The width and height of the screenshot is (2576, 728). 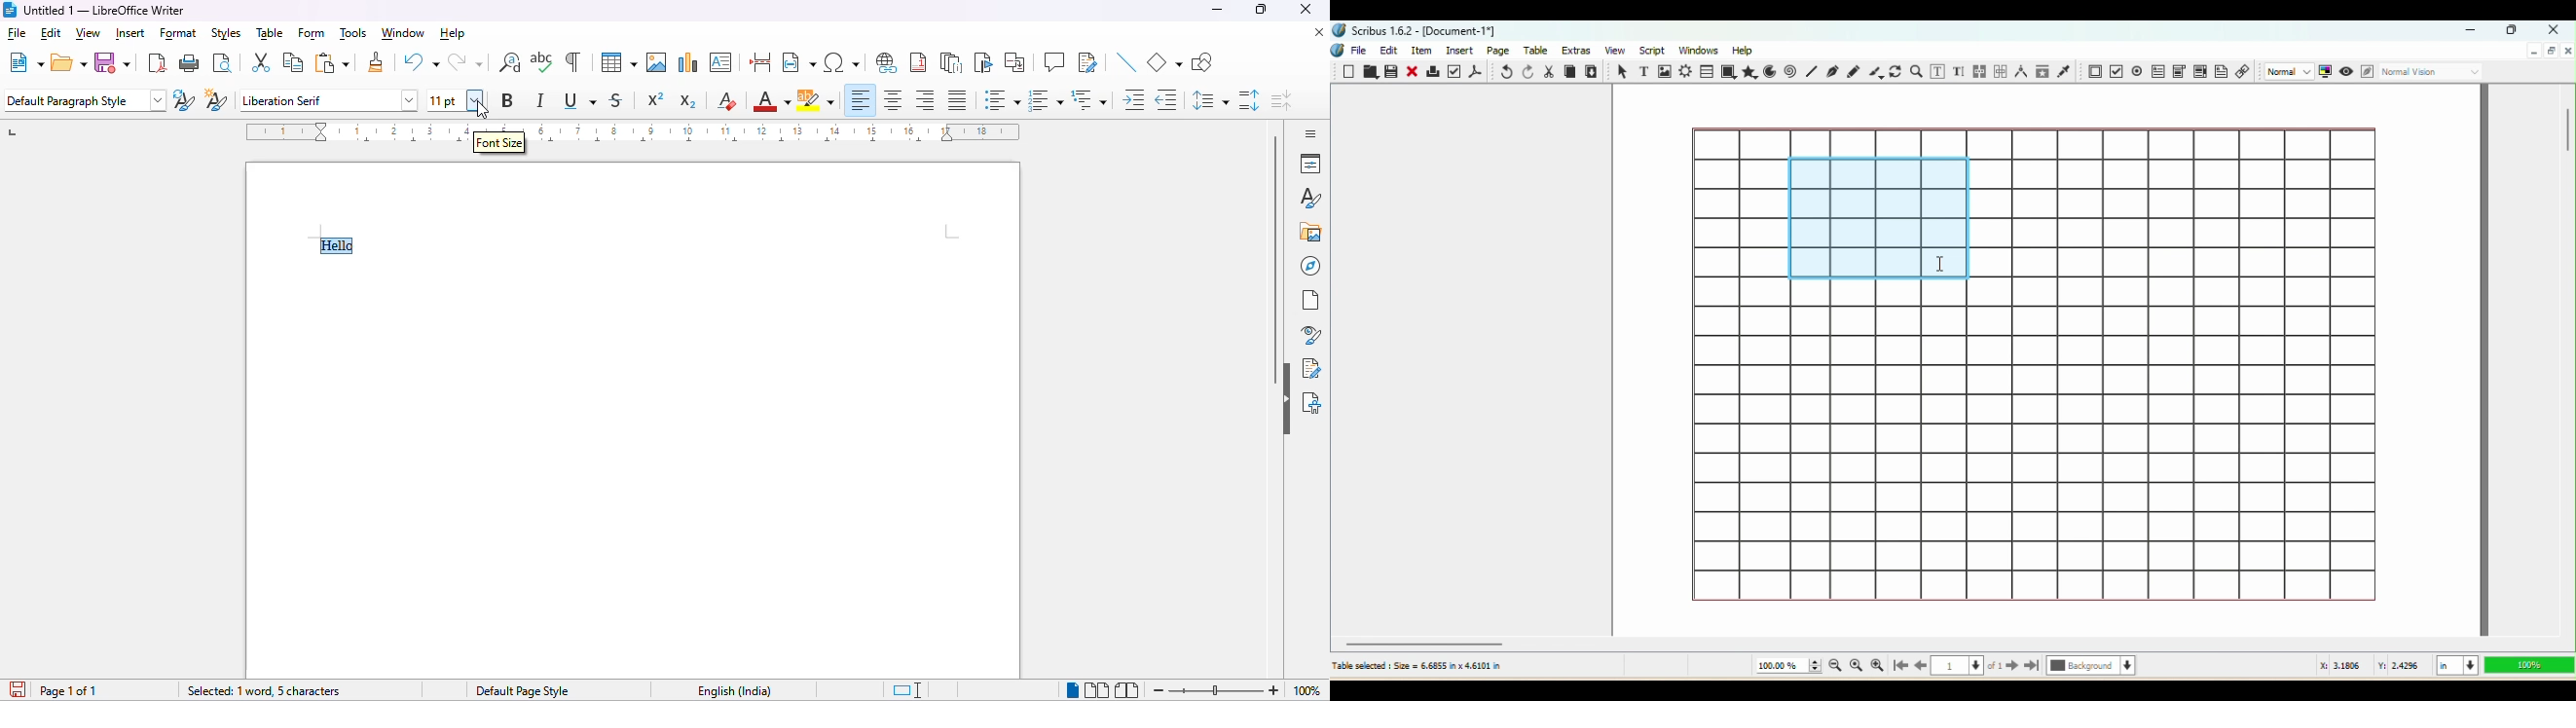 I want to click on Close, so click(x=2551, y=28).